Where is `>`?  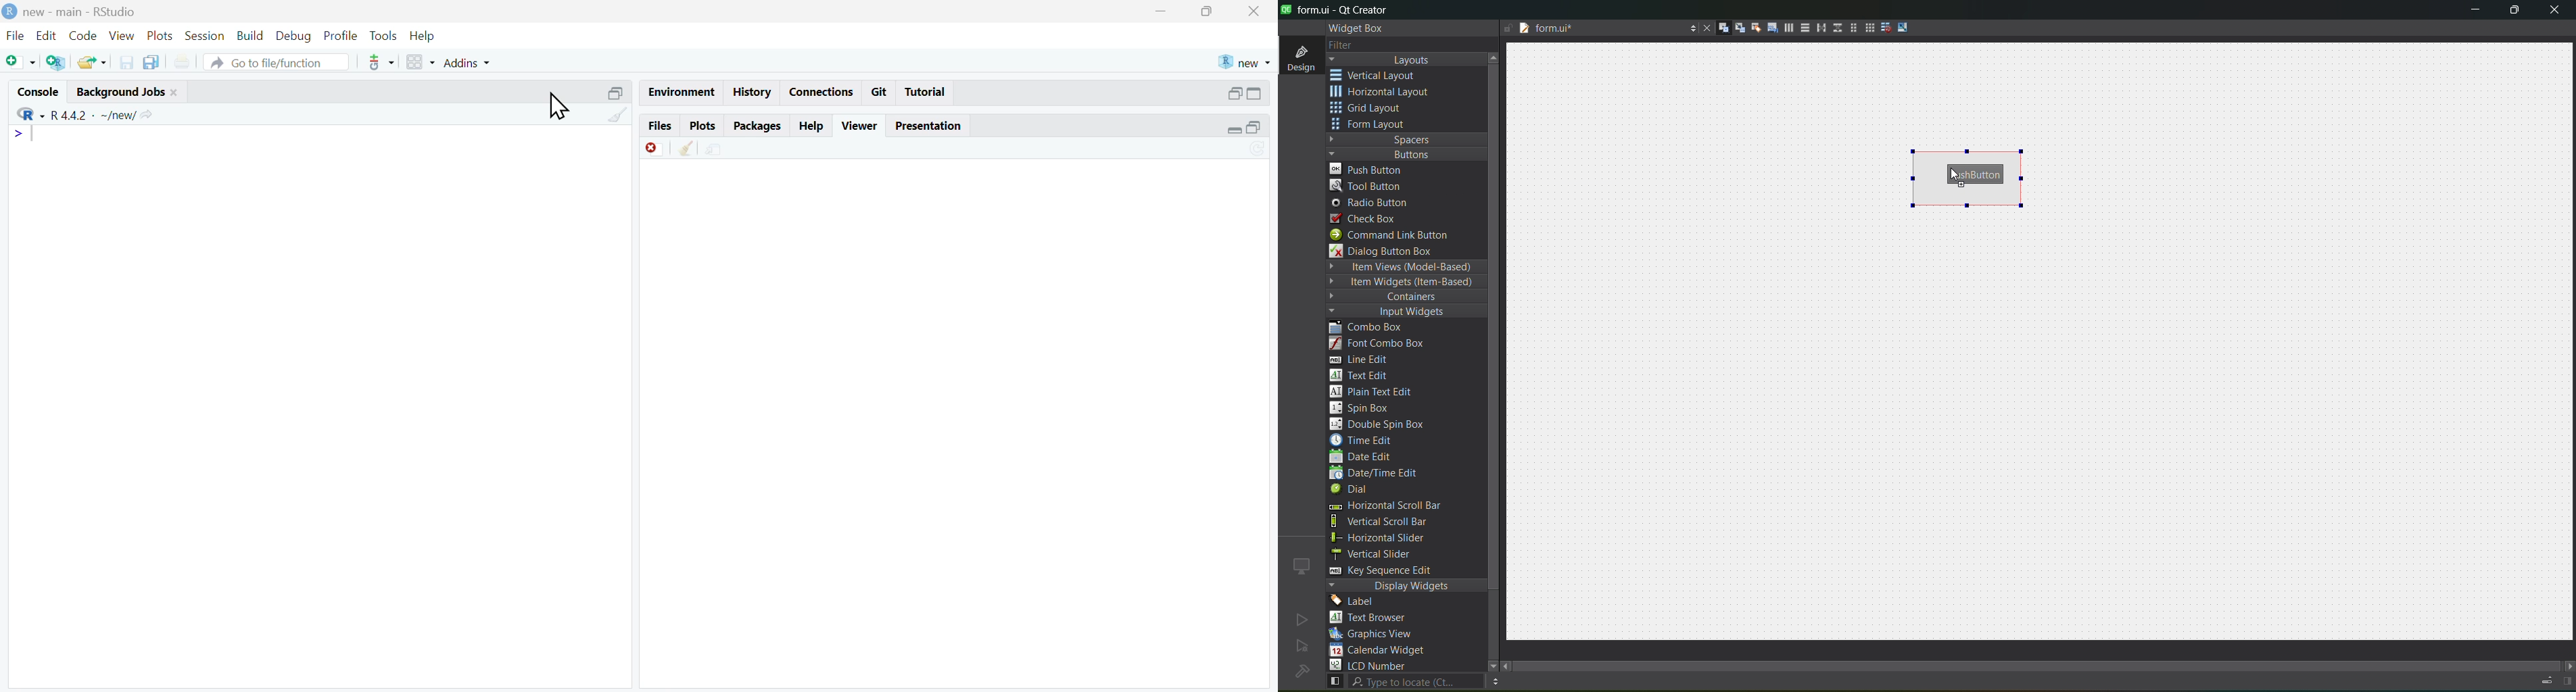 > is located at coordinates (18, 133).